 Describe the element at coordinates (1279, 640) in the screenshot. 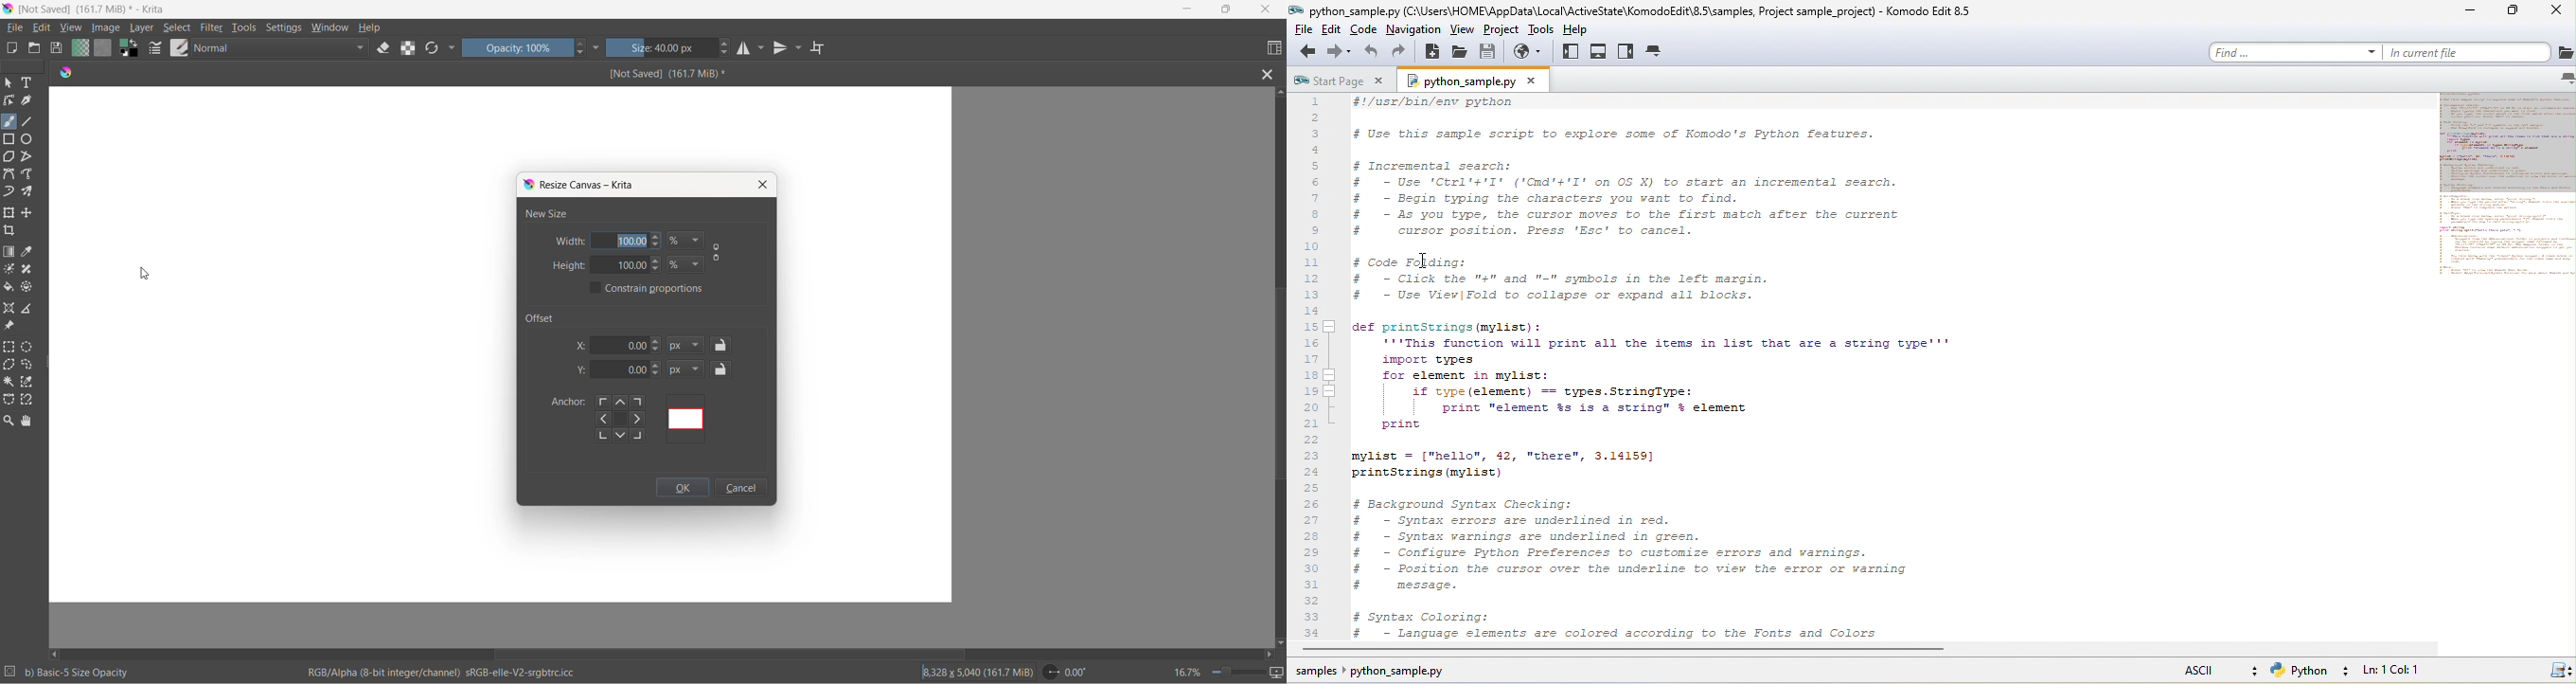

I see `scroll down button` at that location.